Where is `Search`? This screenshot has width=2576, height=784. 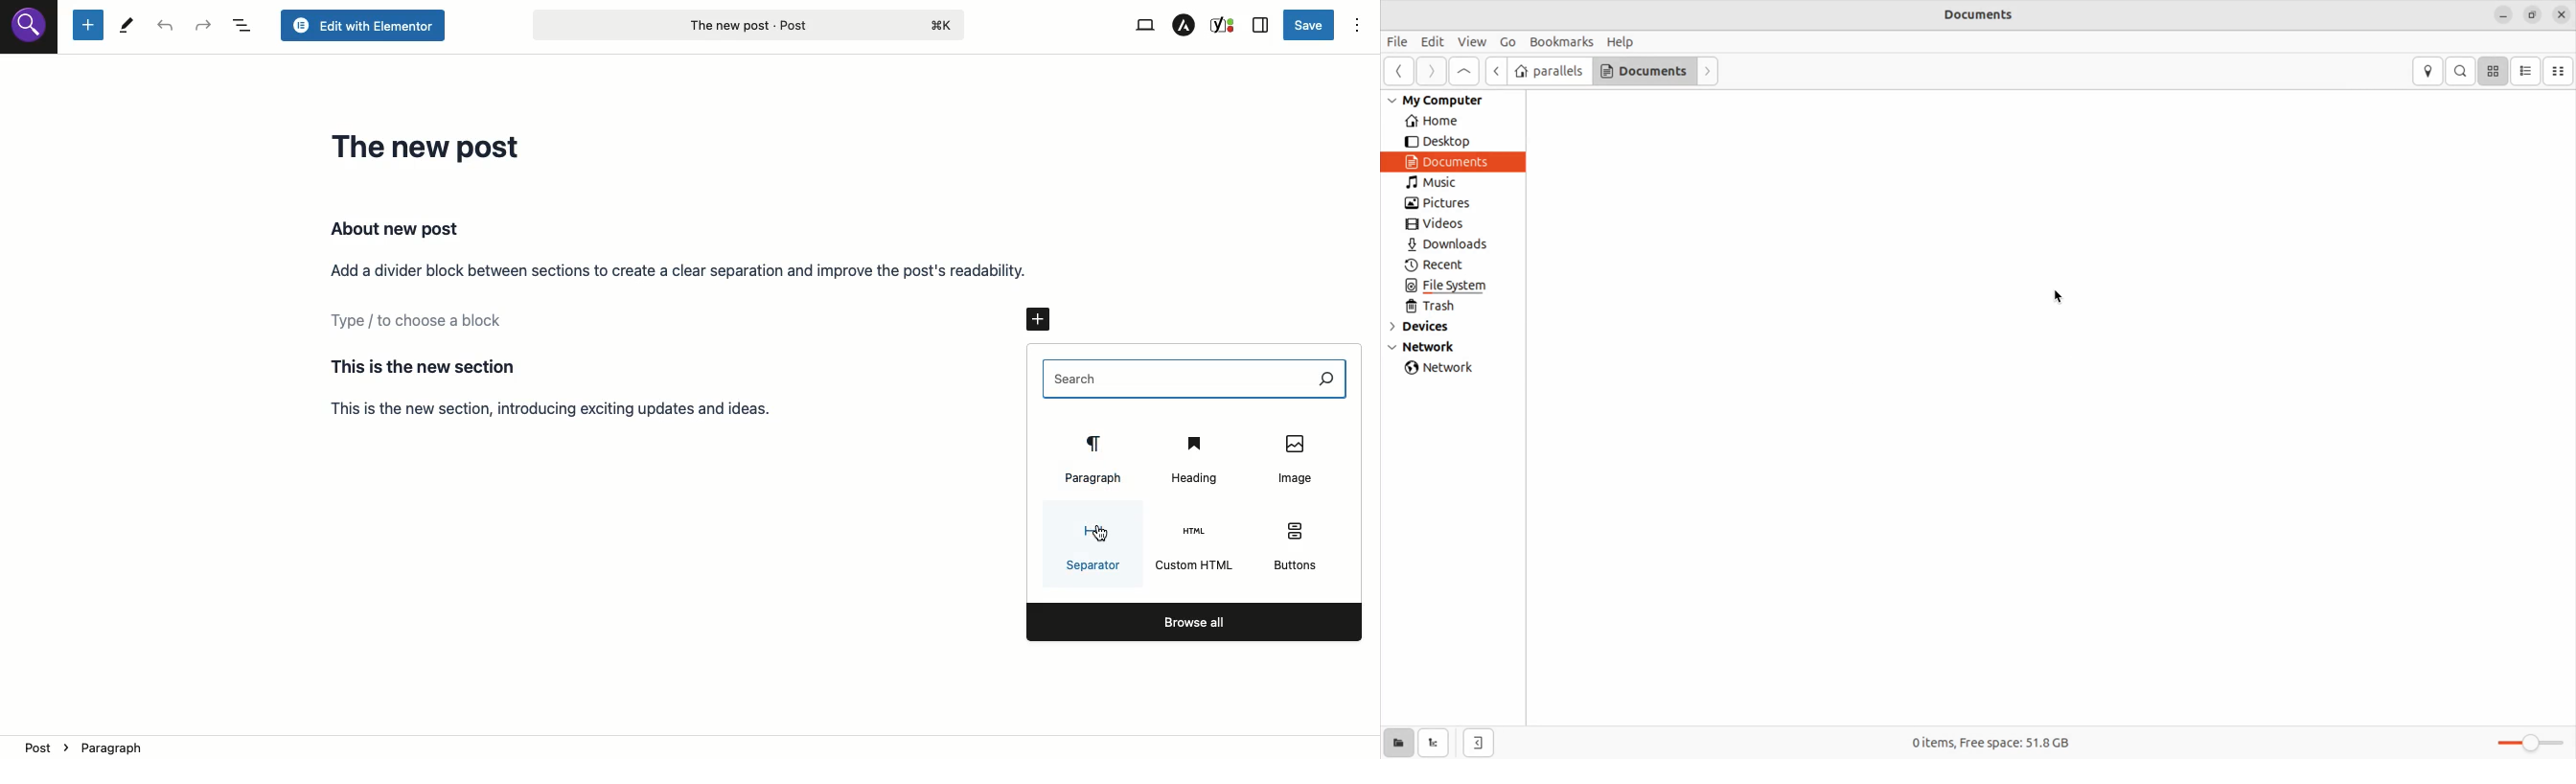 Search is located at coordinates (1195, 380).